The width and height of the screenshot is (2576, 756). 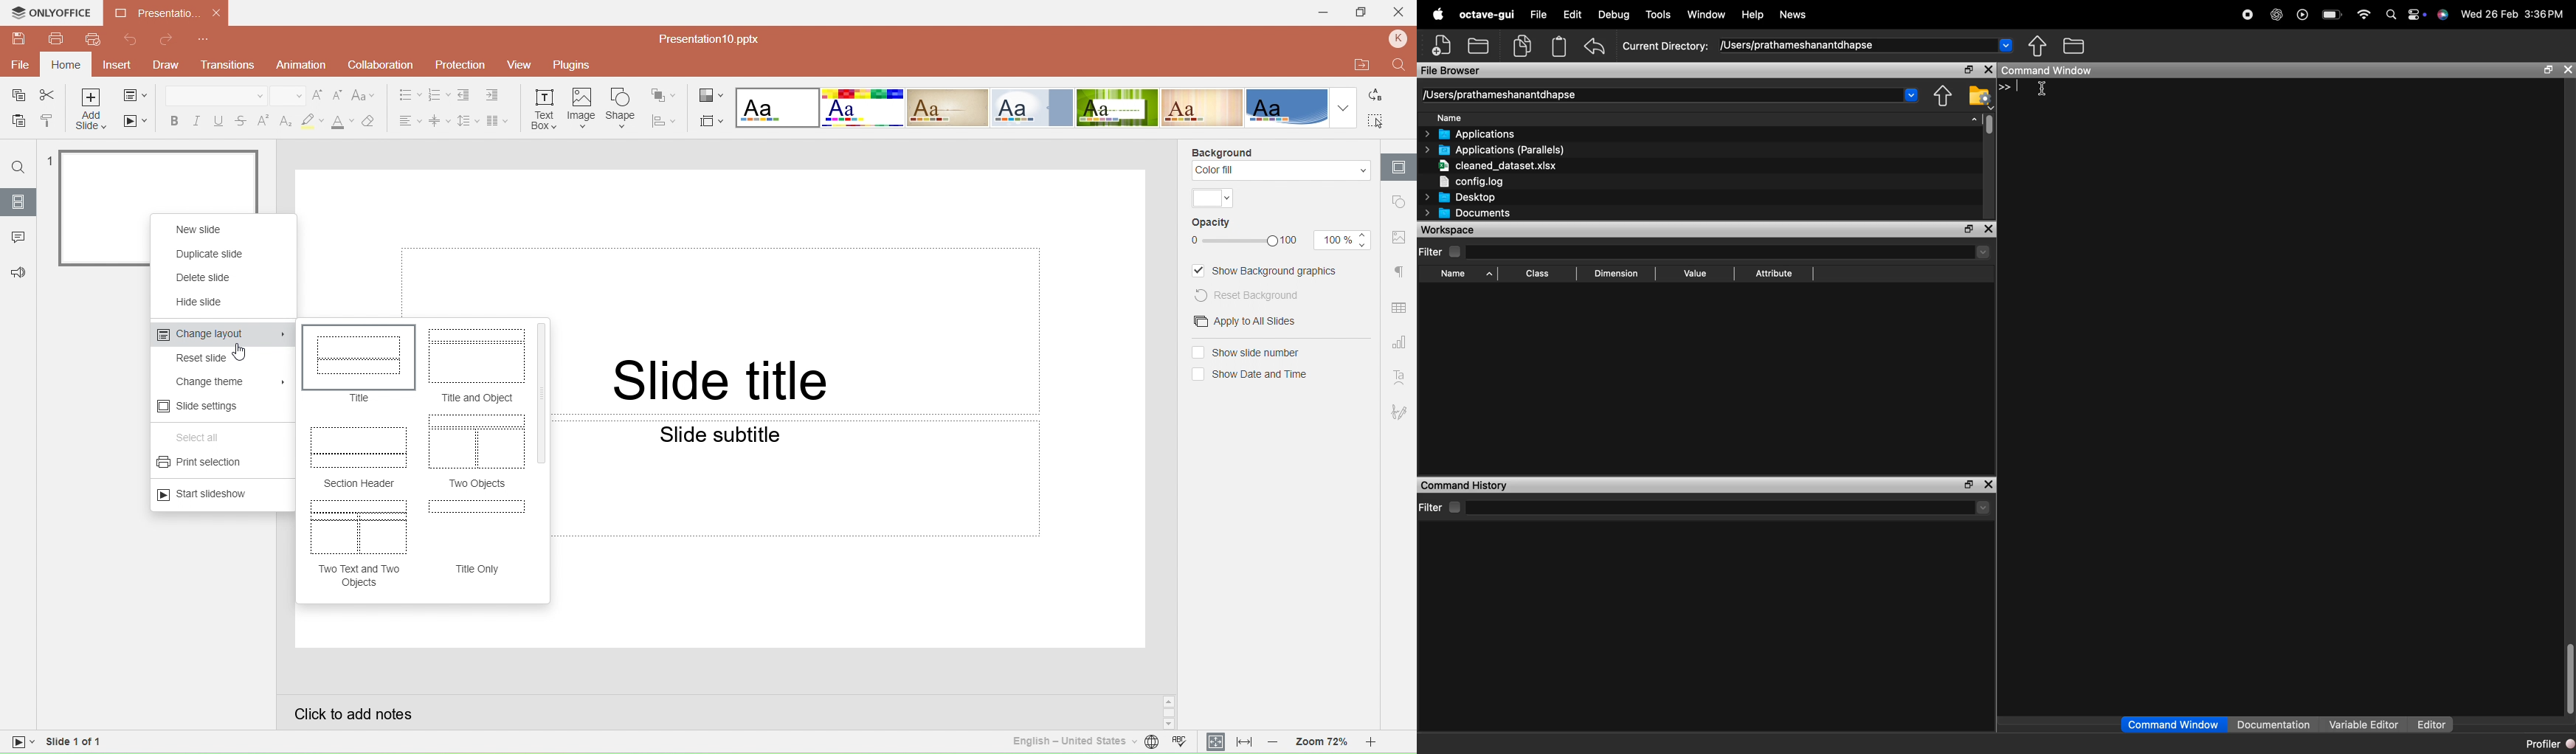 What do you see at coordinates (213, 359) in the screenshot?
I see `Reset slide` at bounding box center [213, 359].